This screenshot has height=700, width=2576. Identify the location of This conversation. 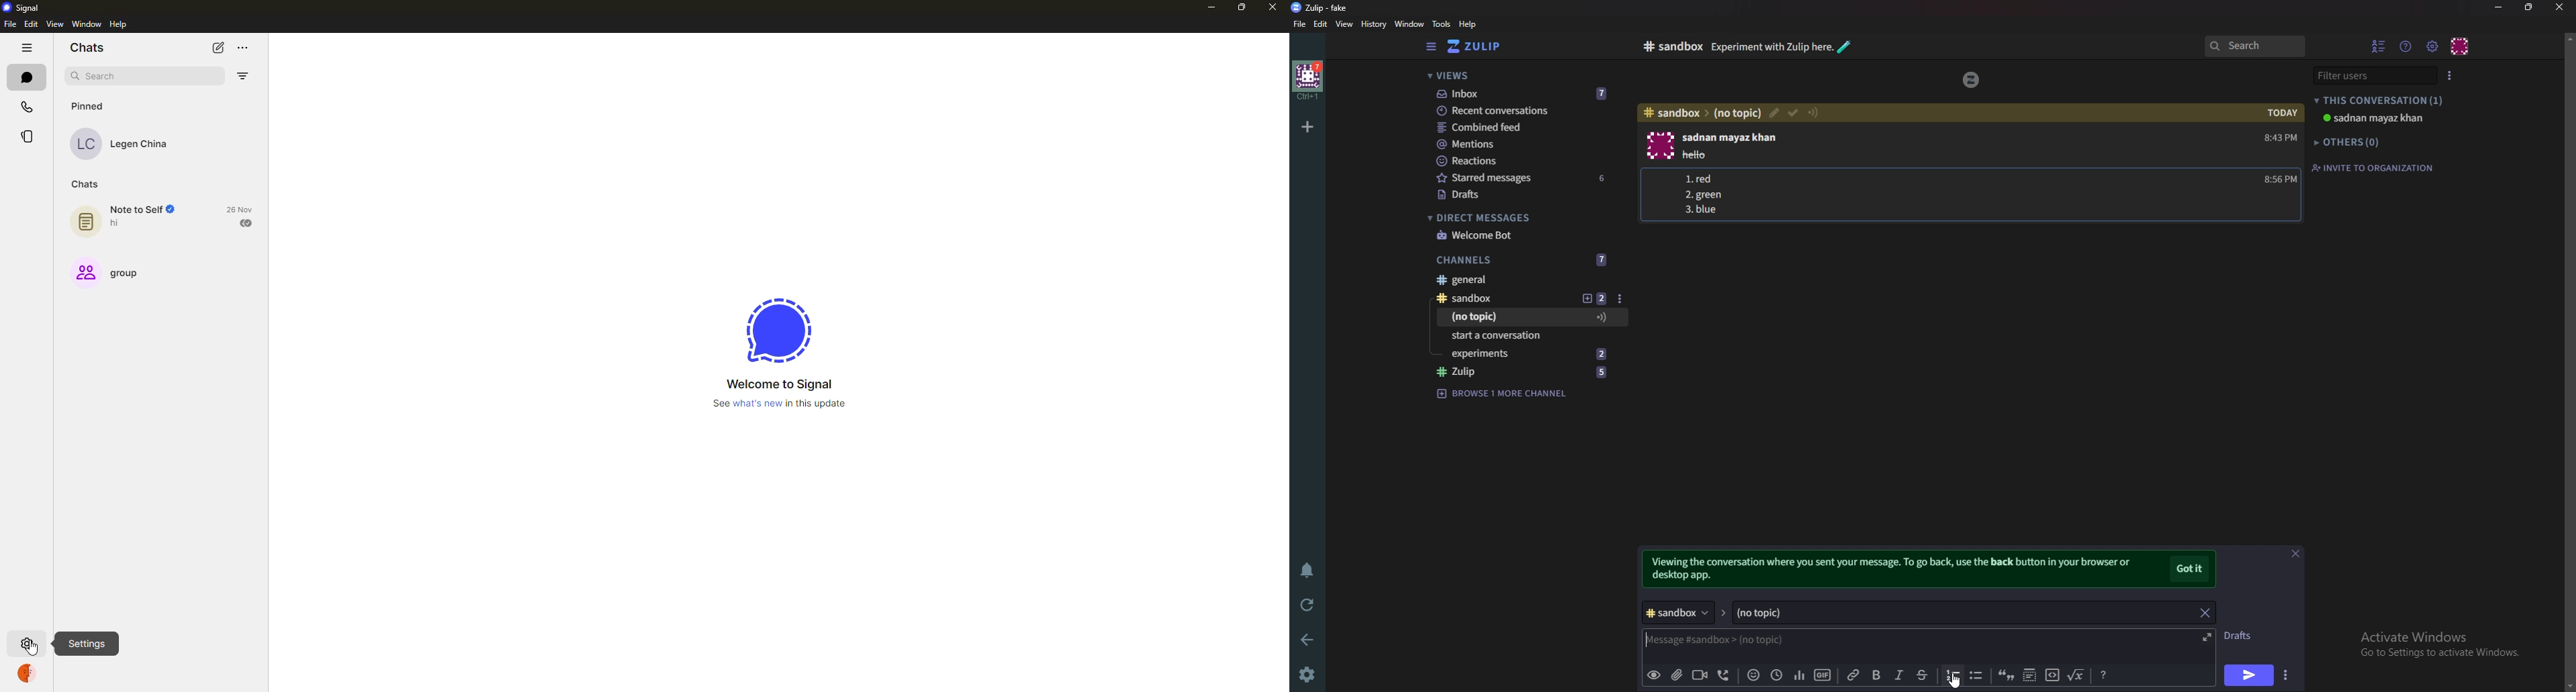
(2381, 100).